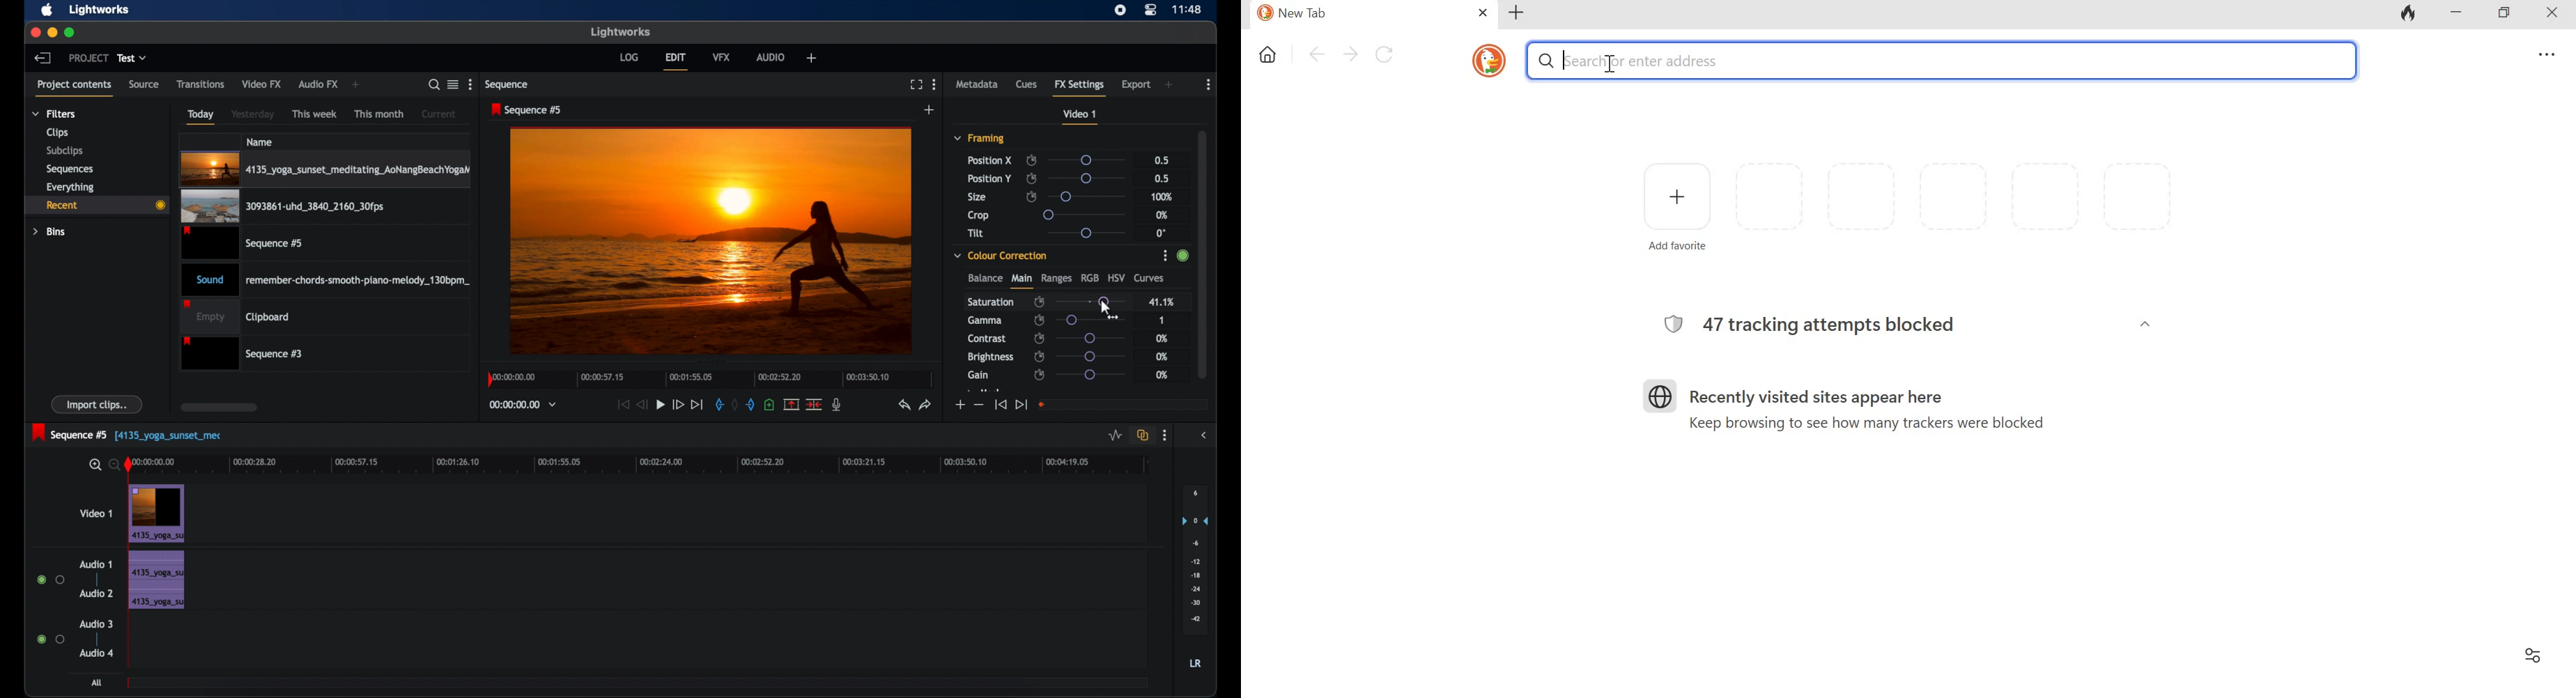 The width and height of the screenshot is (2576, 700). I want to click on crop, so click(979, 215).